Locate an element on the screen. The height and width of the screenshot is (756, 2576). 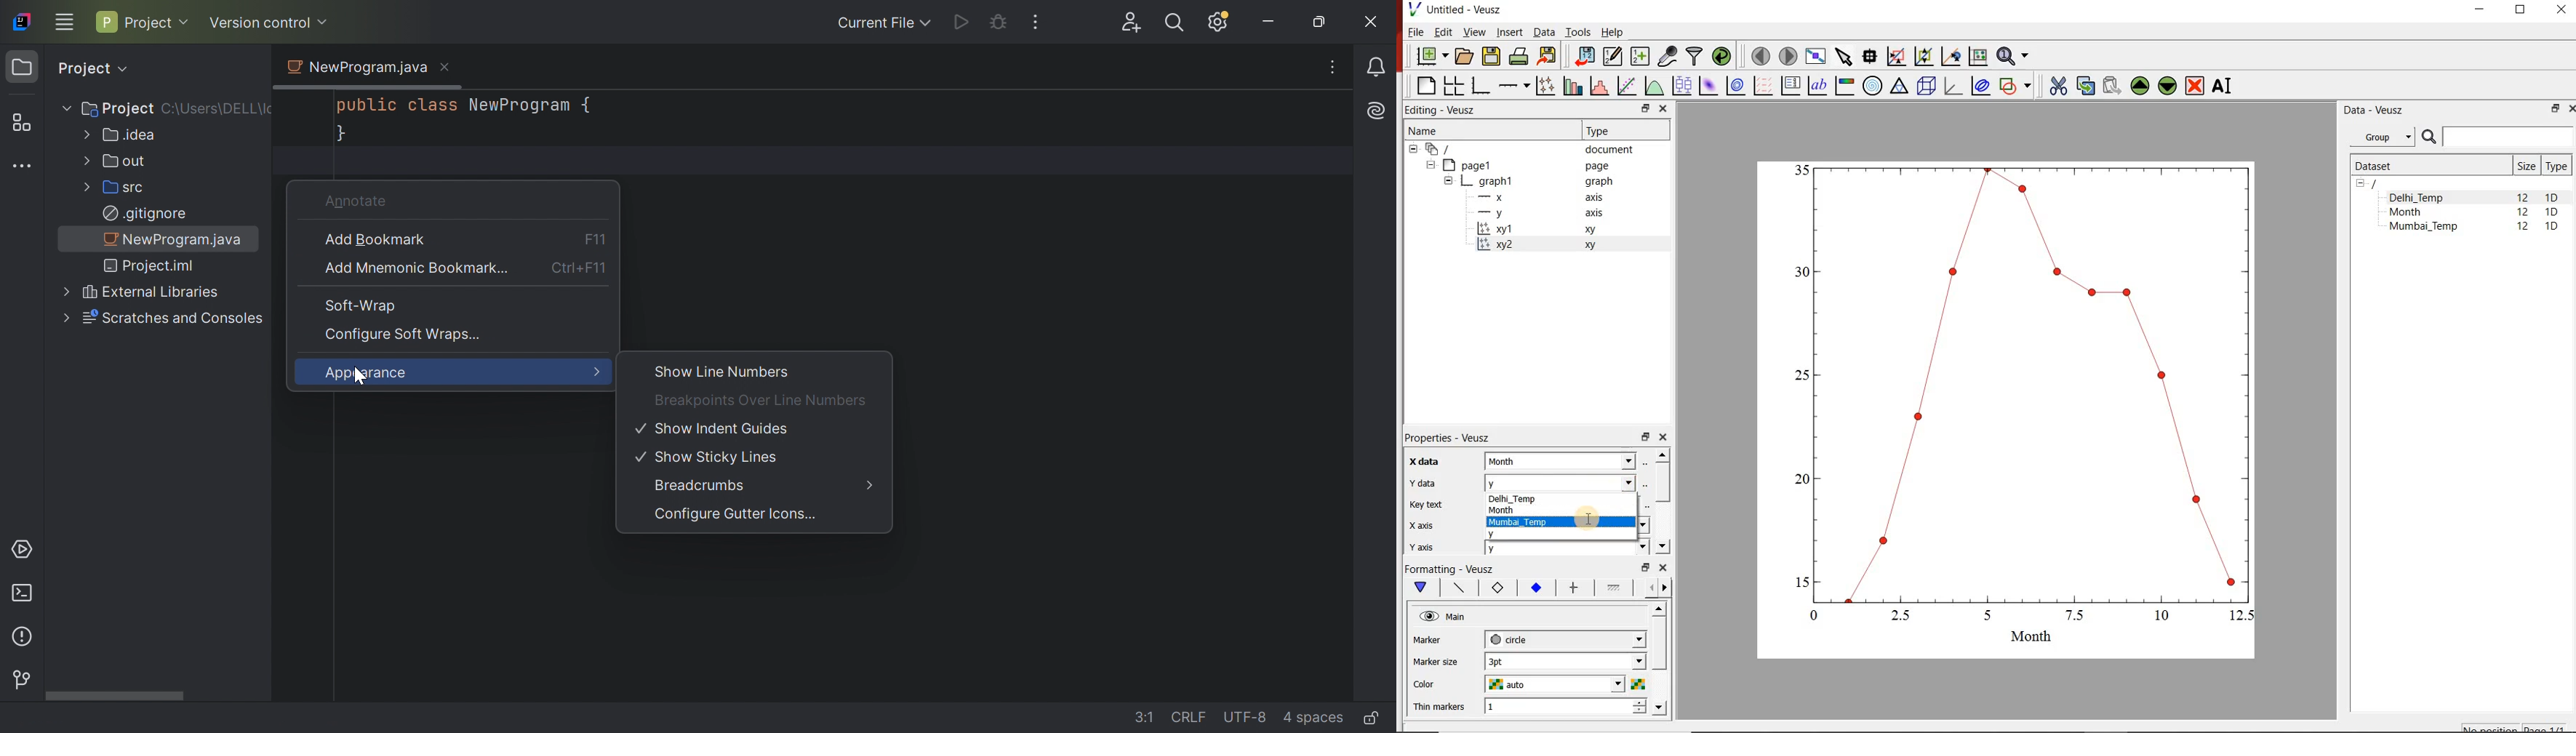
copy the selected widget is located at coordinates (2084, 86).